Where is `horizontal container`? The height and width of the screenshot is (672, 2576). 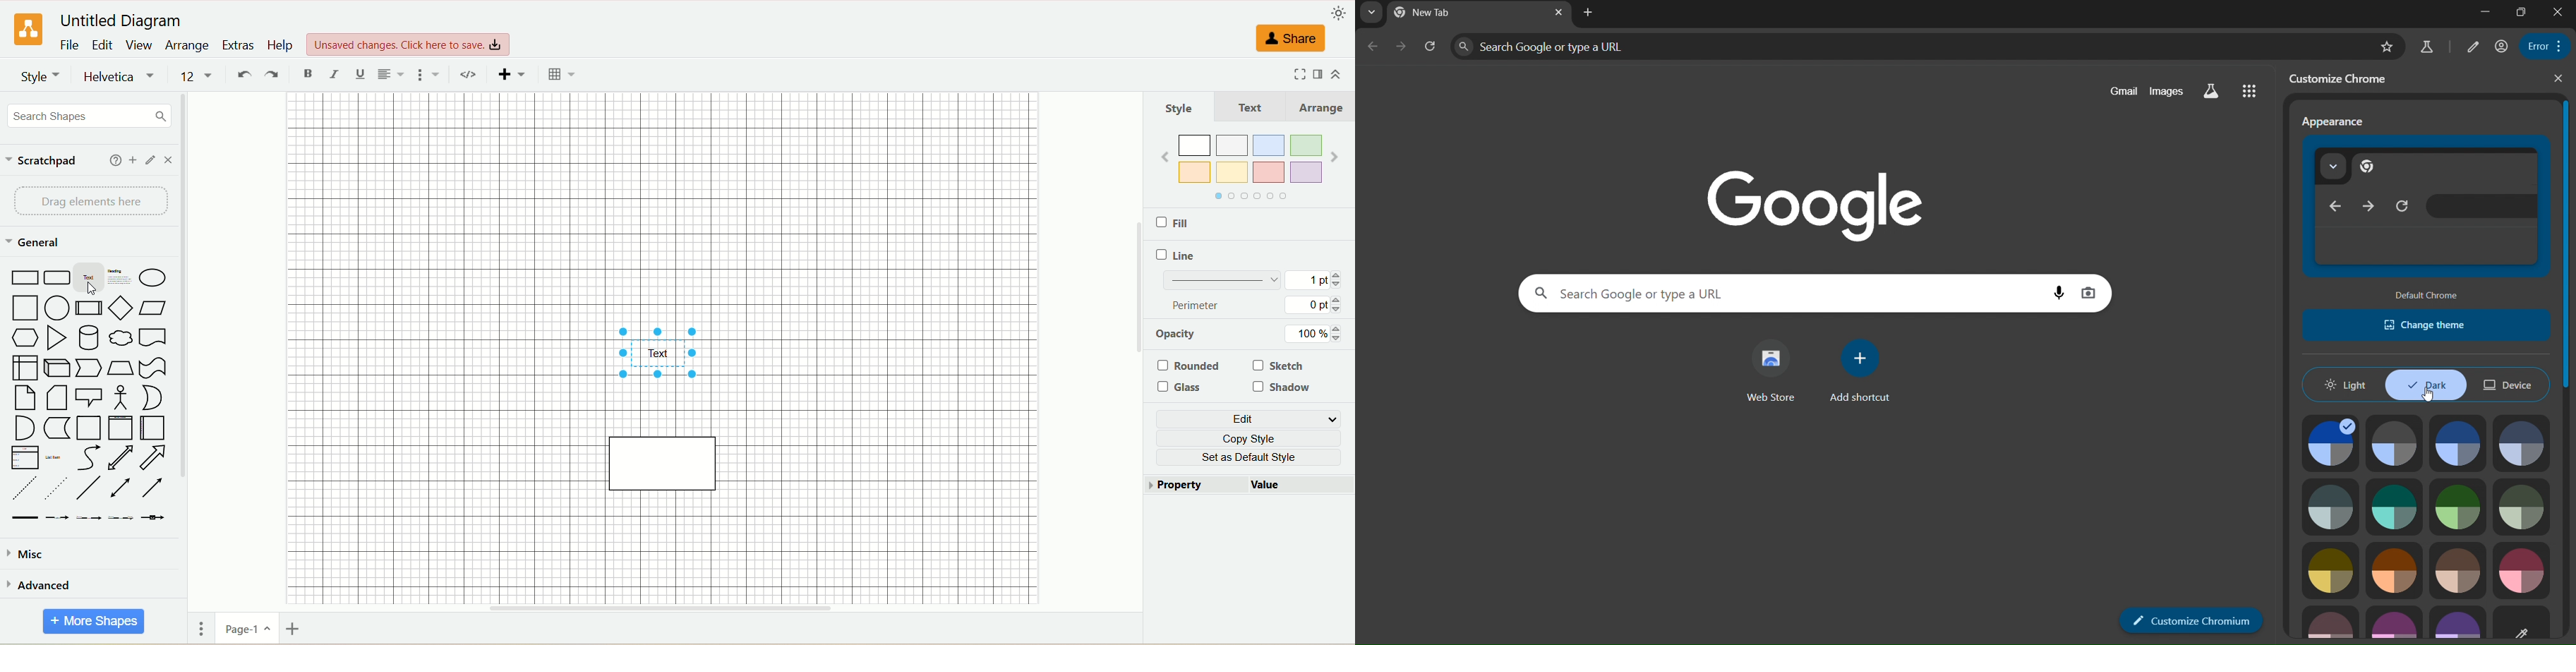 horizontal container is located at coordinates (150, 428).